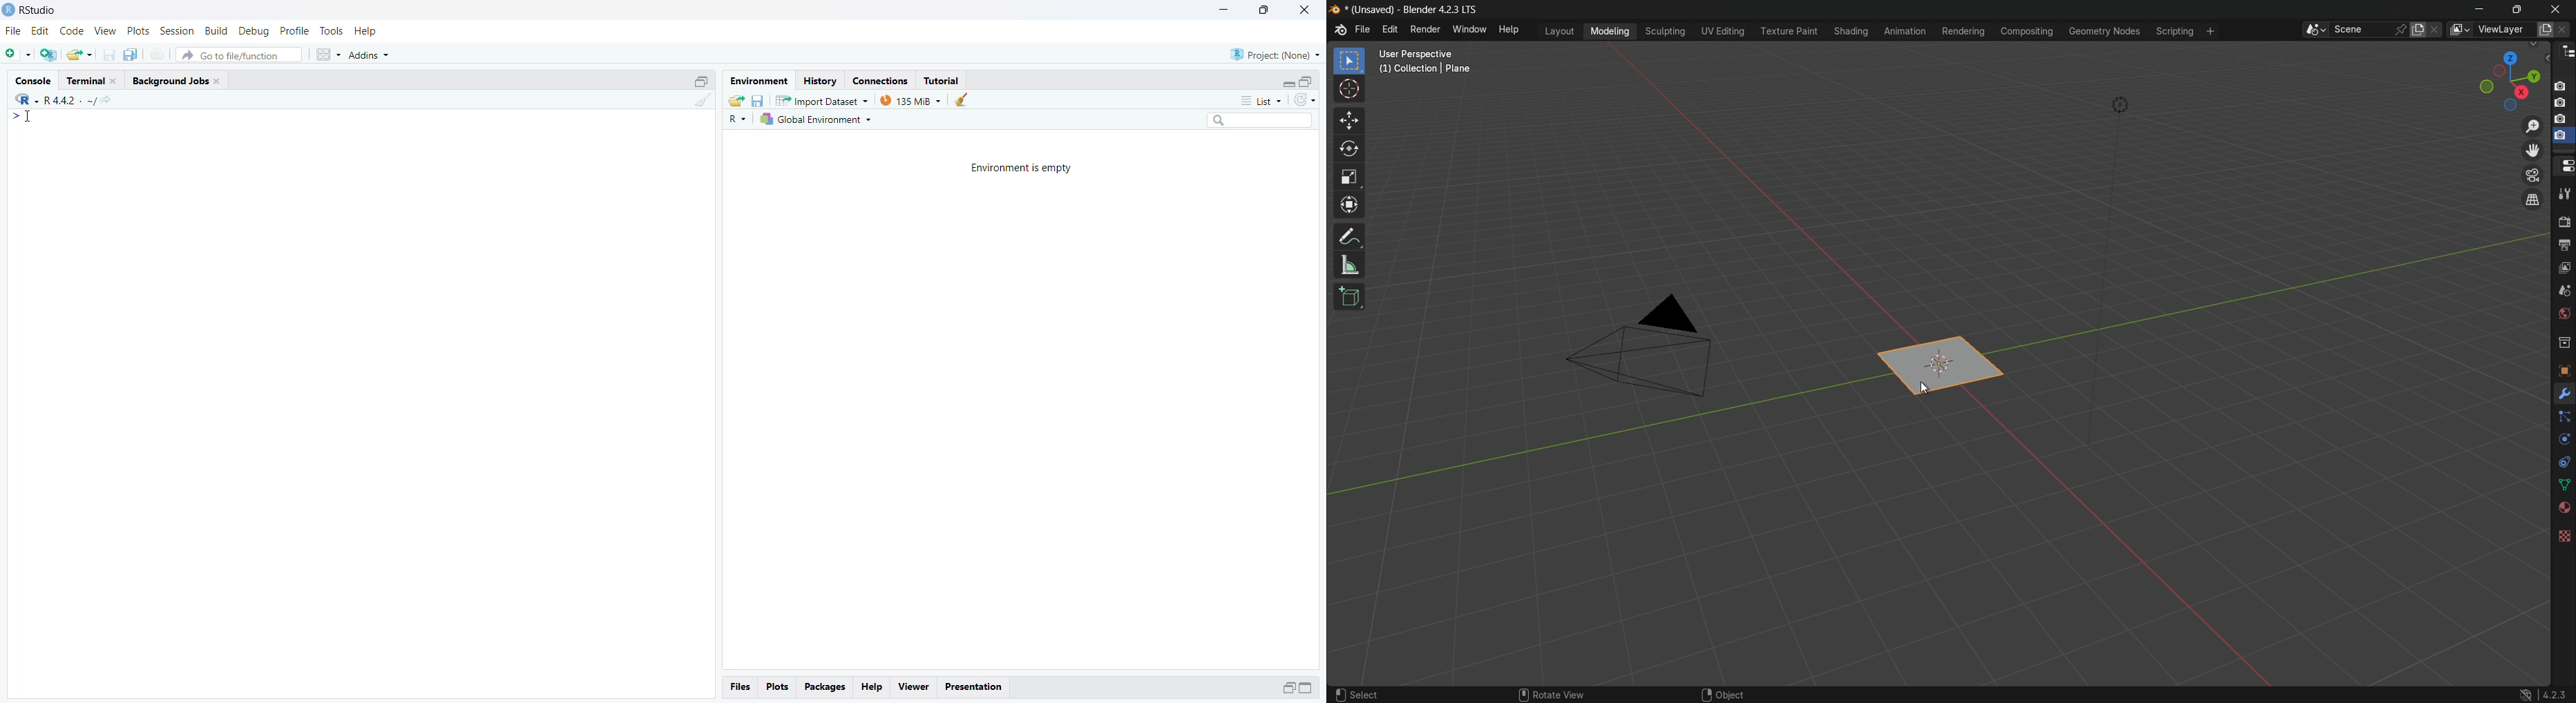 The image size is (2576, 728). What do you see at coordinates (71, 31) in the screenshot?
I see `Code` at bounding box center [71, 31].